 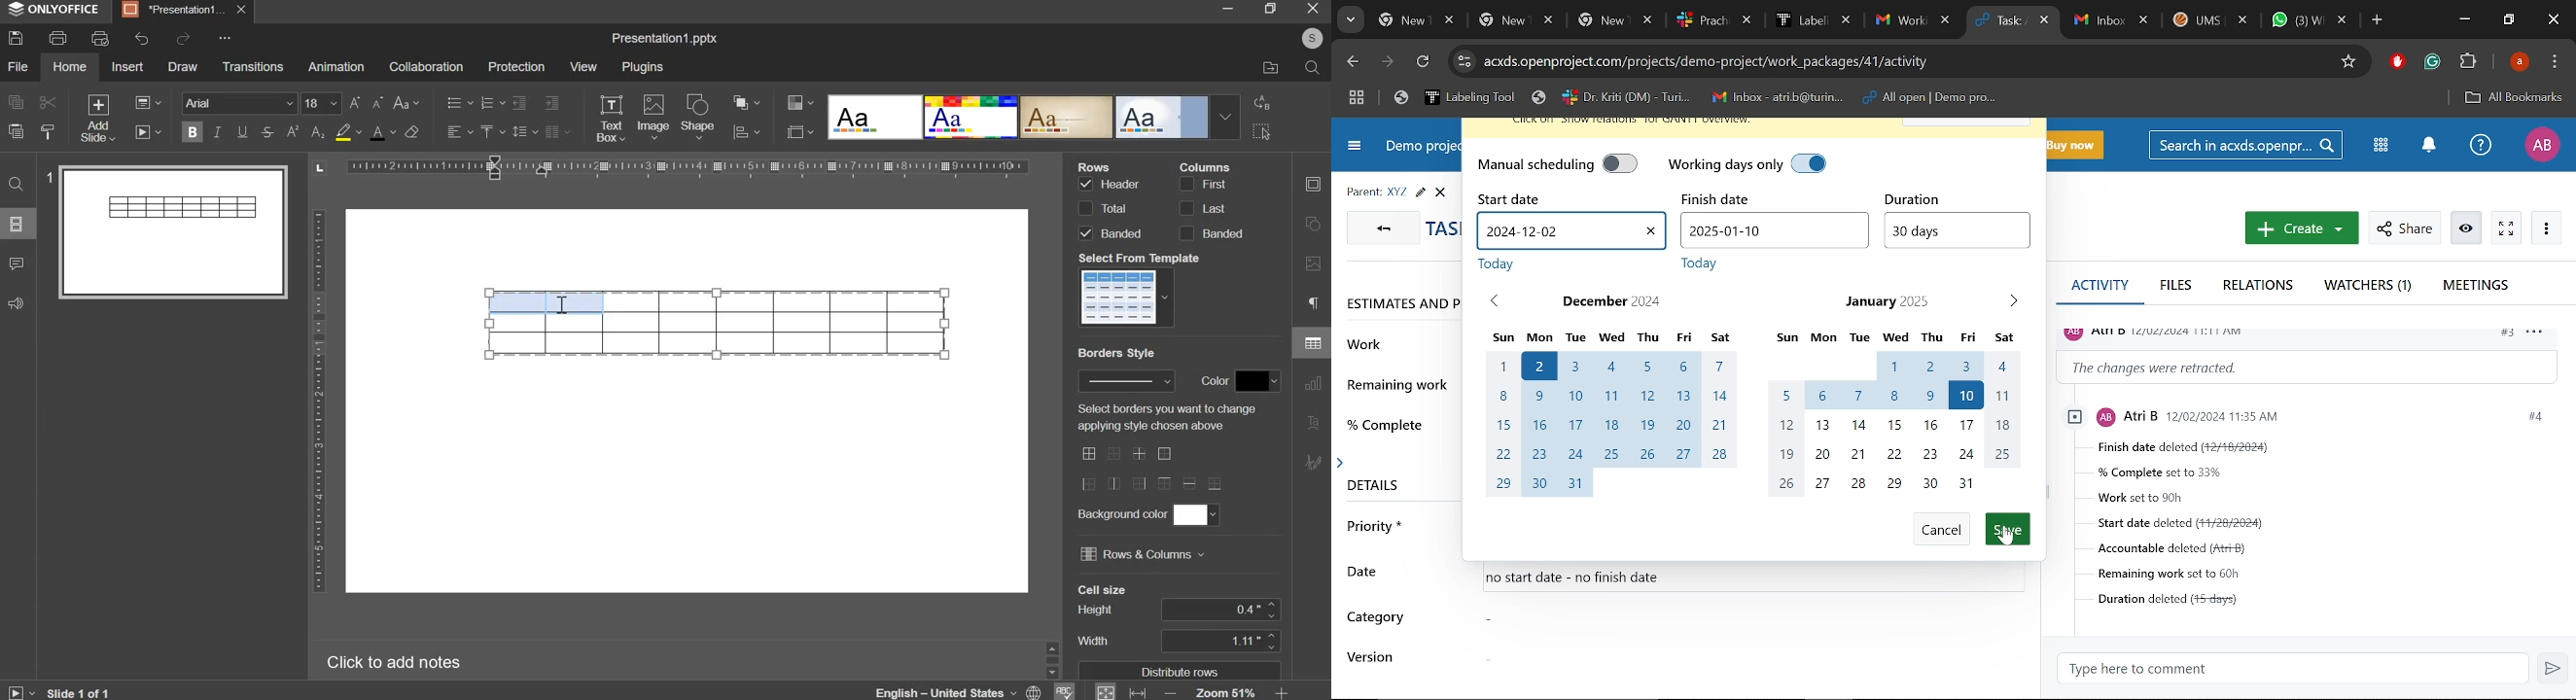 I want to click on Help, so click(x=2478, y=145).